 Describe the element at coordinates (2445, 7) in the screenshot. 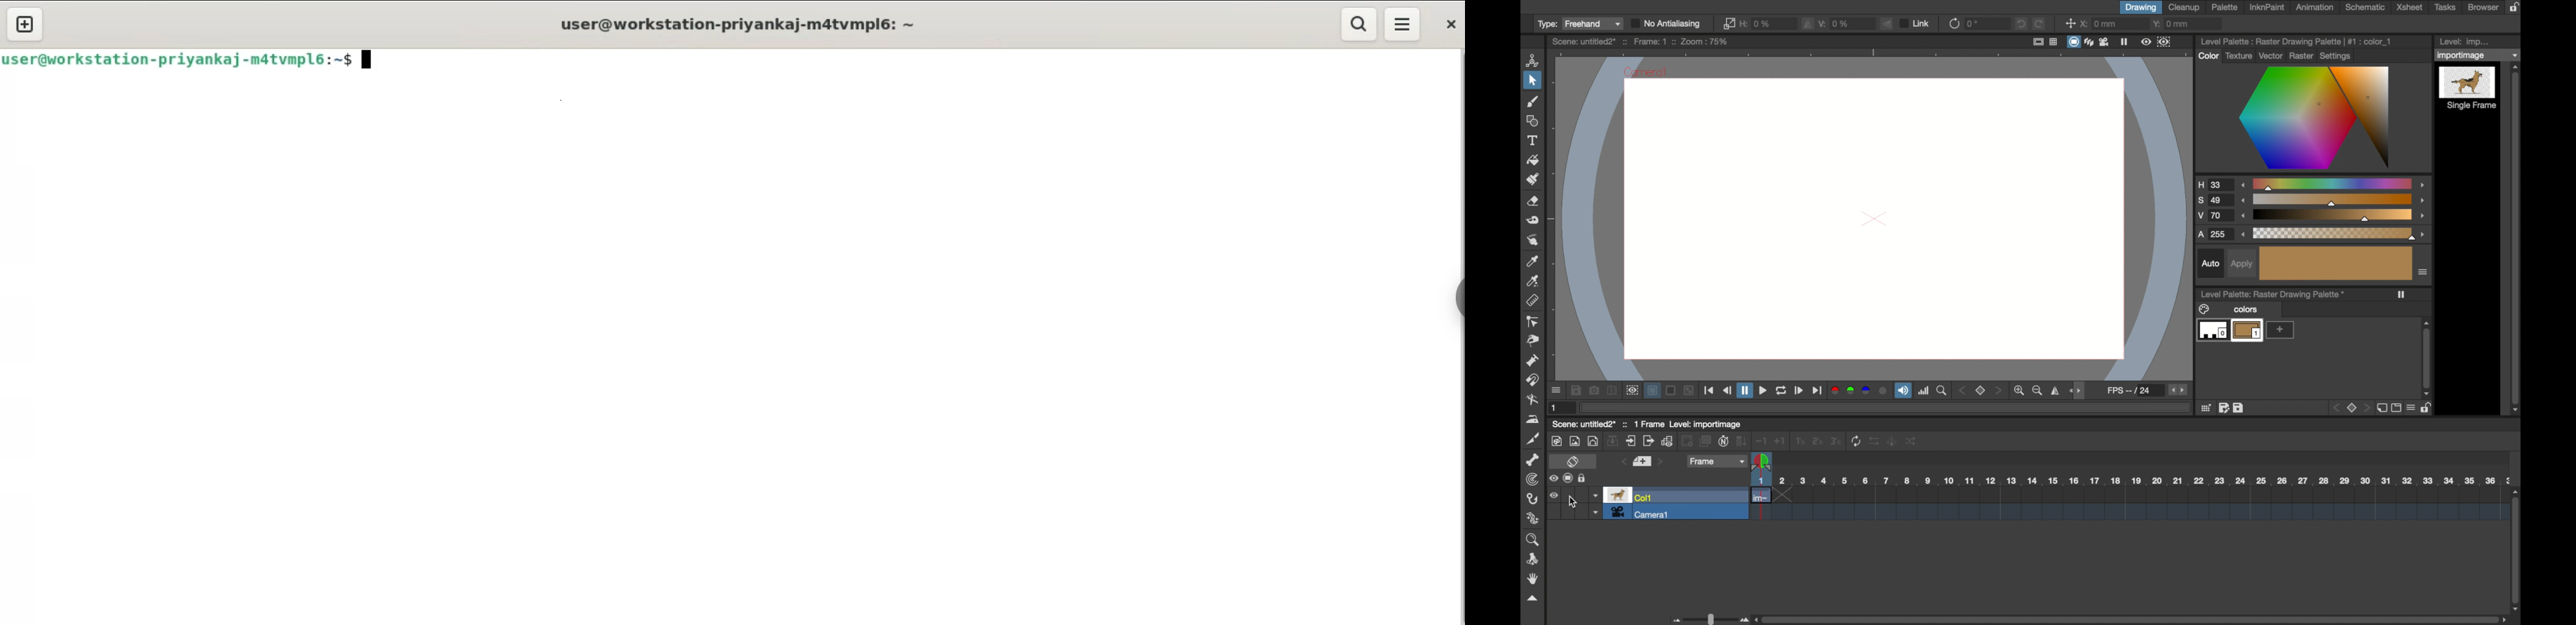

I see `tasks` at that location.